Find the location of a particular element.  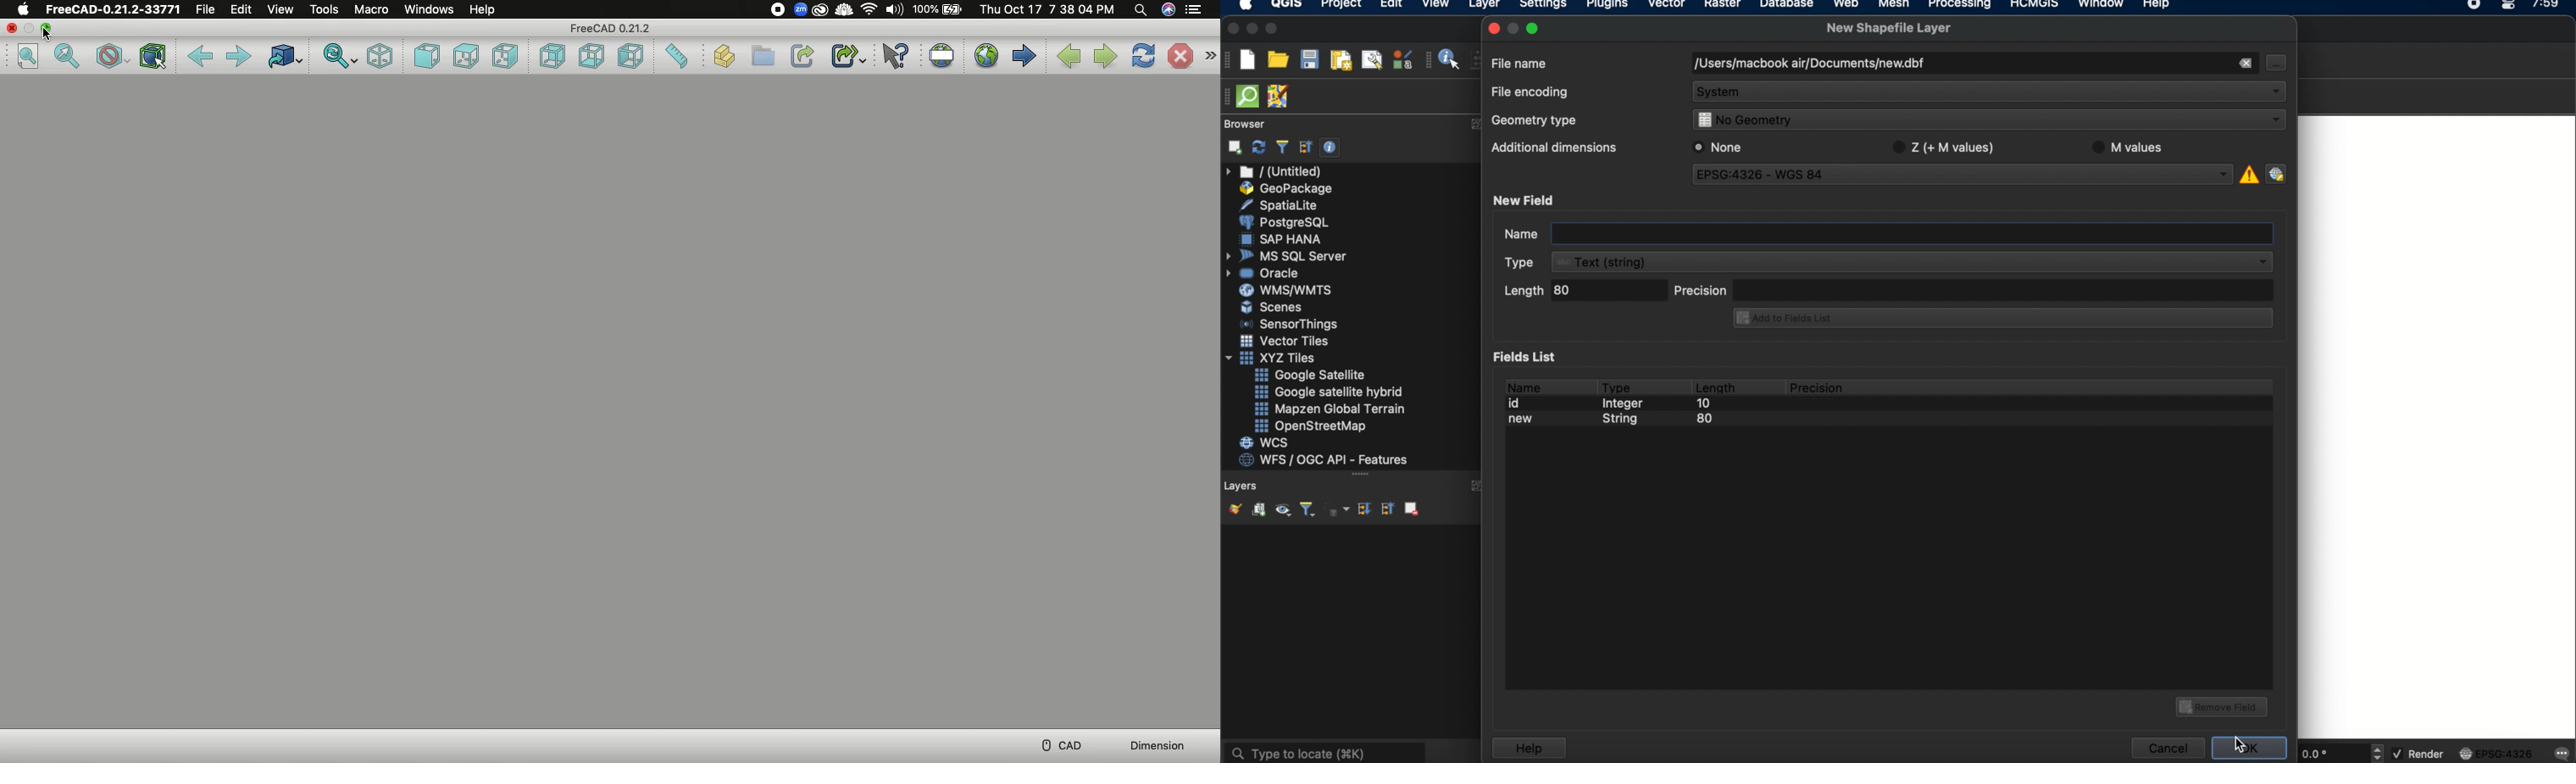

layer is located at coordinates (1484, 7).